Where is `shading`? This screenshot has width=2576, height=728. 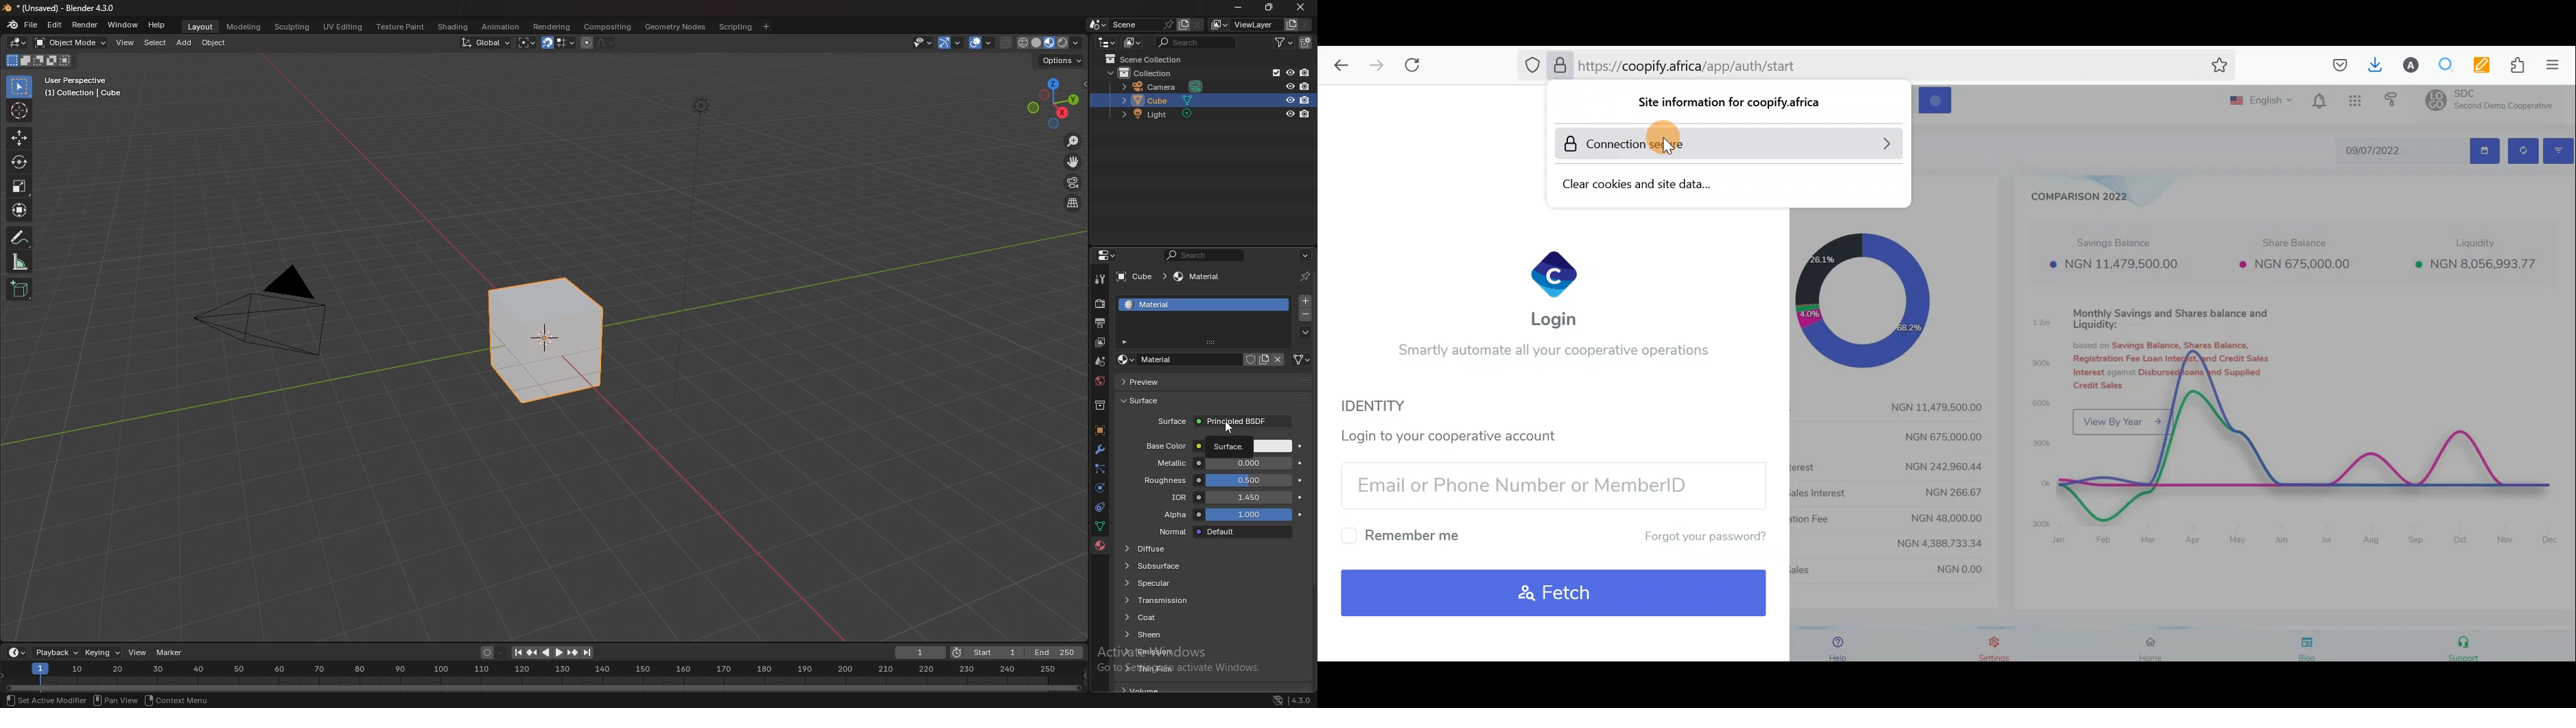
shading is located at coordinates (452, 27).